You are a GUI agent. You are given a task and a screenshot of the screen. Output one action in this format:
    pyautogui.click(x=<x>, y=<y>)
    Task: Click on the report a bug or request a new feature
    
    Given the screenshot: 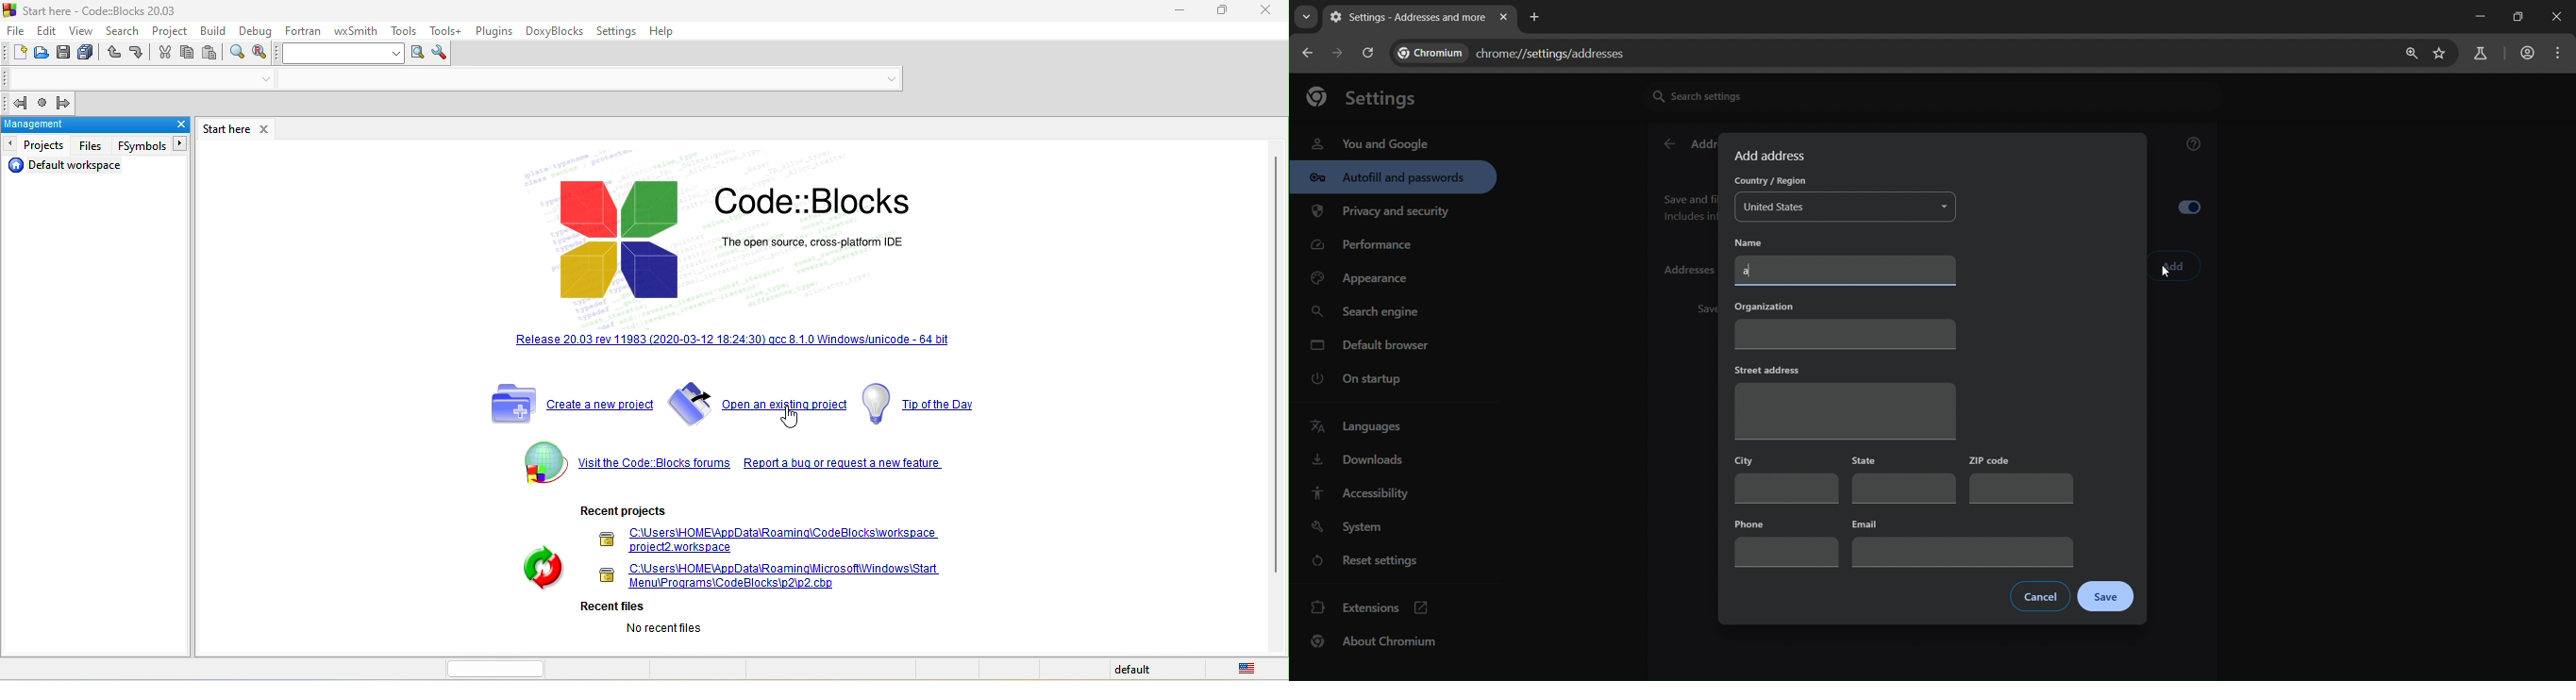 What is the action you would take?
    pyautogui.click(x=845, y=463)
    